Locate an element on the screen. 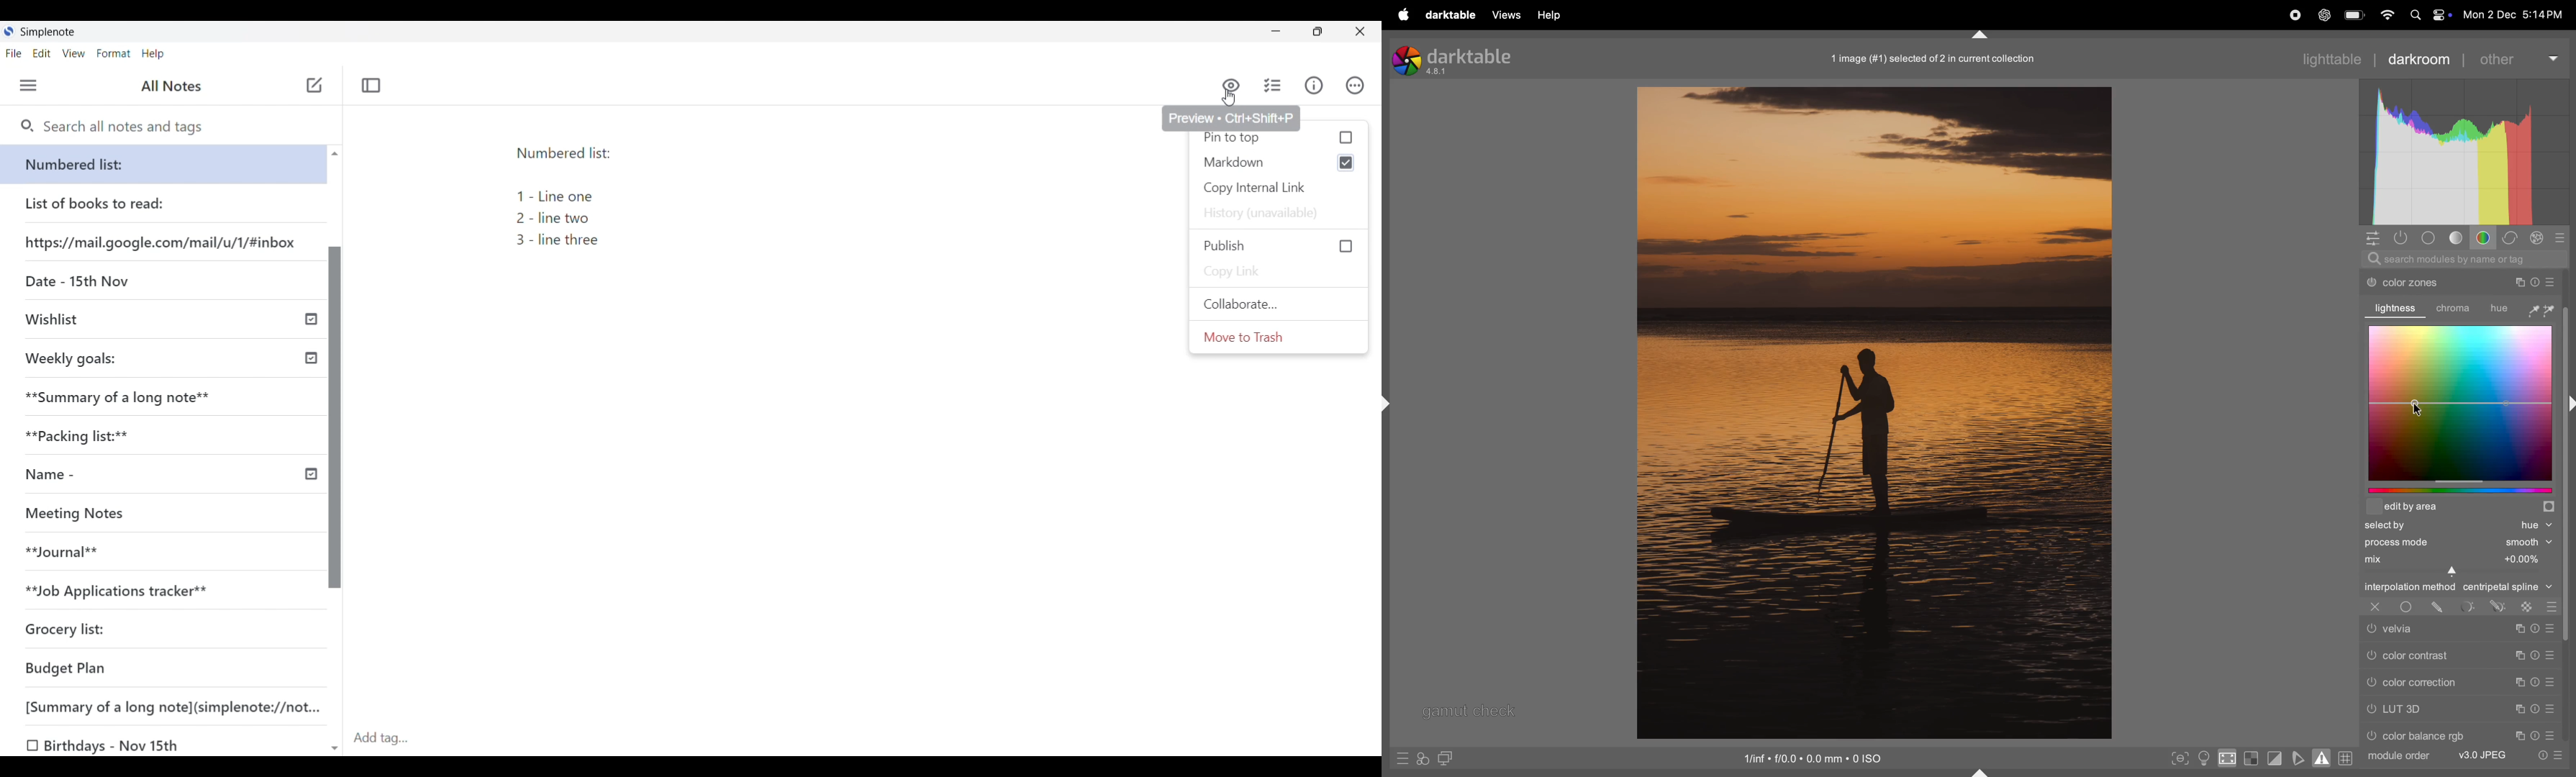  Timer is located at coordinates (2535, 681).